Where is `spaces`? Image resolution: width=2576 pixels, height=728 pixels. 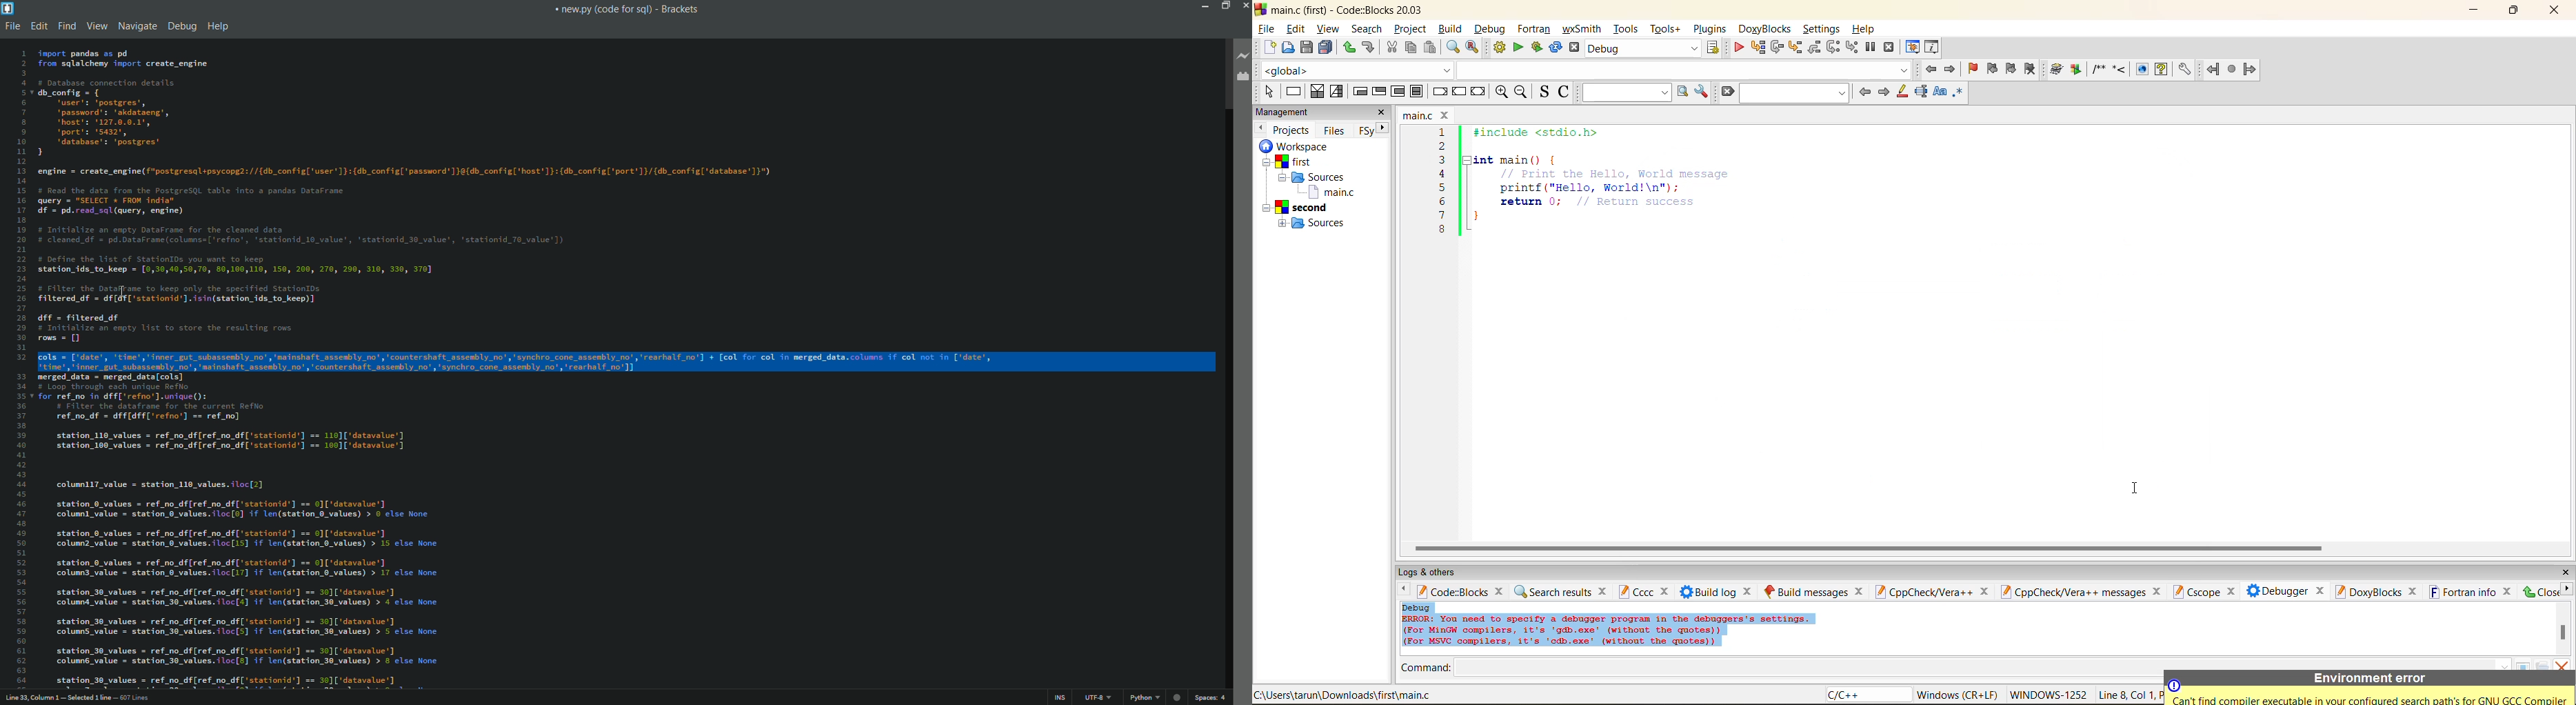 spaces is located at coordinates (1210, 697).